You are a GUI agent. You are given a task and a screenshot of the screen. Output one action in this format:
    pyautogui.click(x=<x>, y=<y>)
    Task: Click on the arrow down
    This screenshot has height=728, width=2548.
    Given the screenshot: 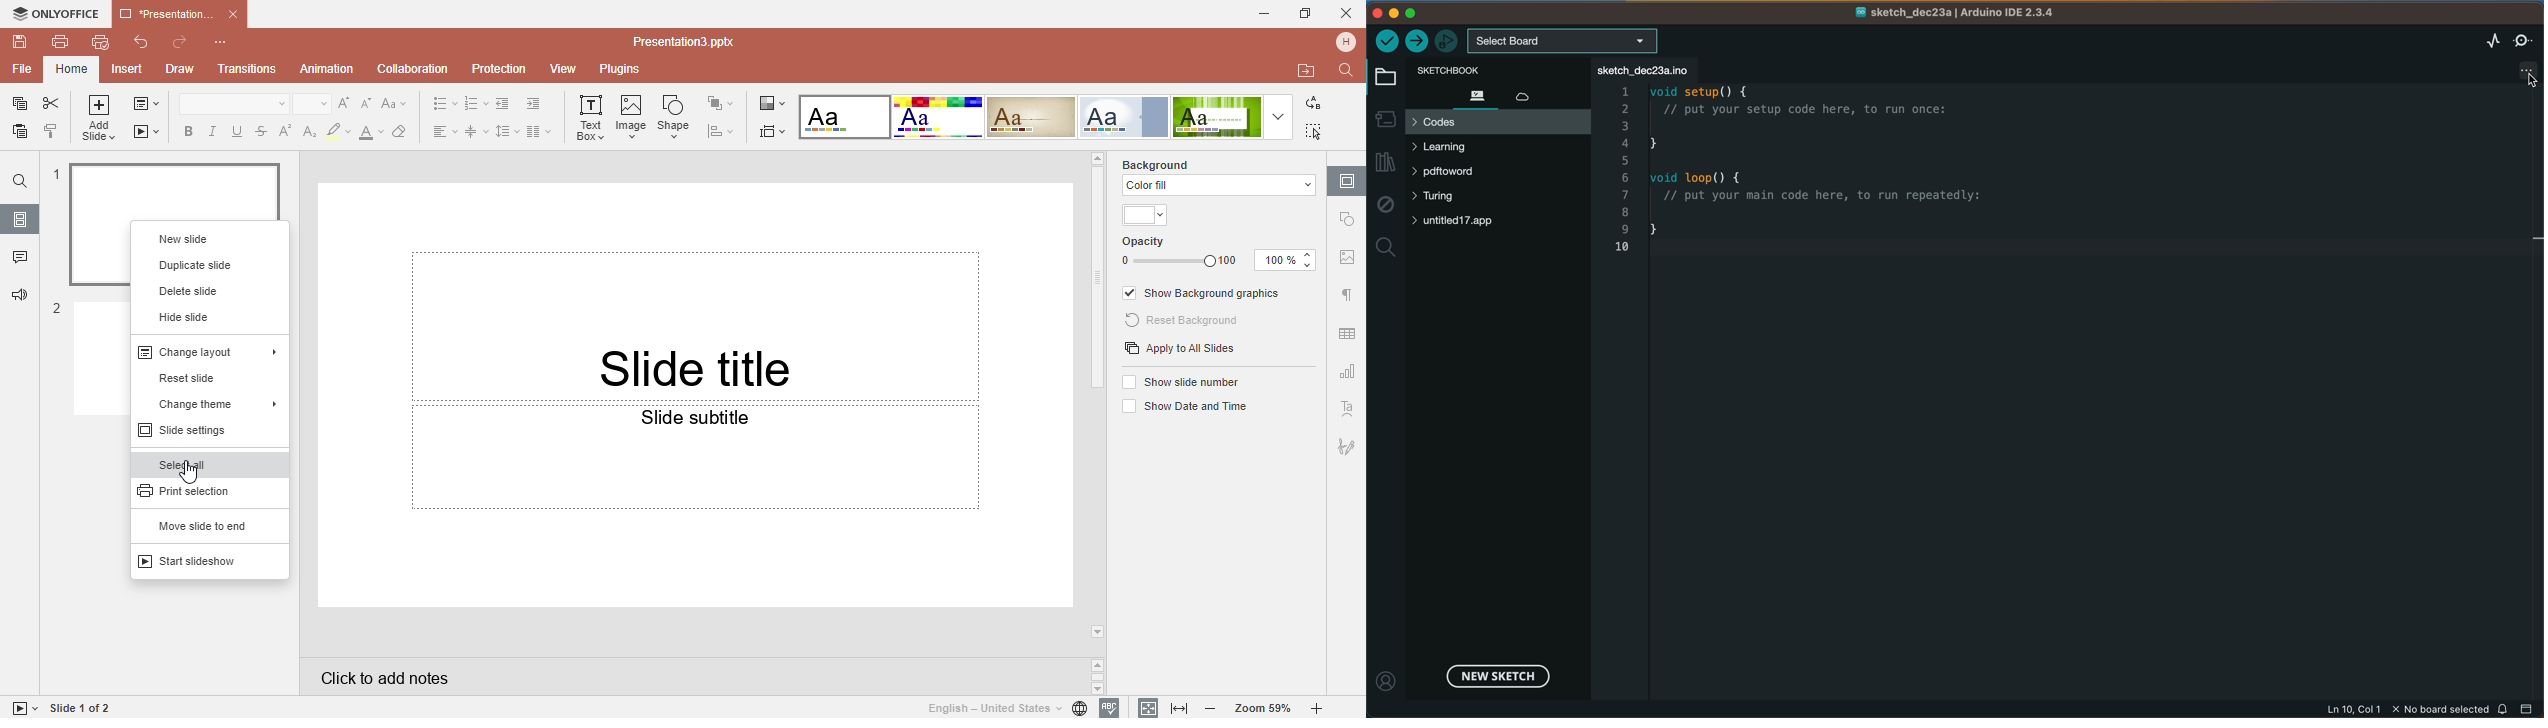 What is the action you would take?
    pyautogui.click(x=1099, y=632)
    